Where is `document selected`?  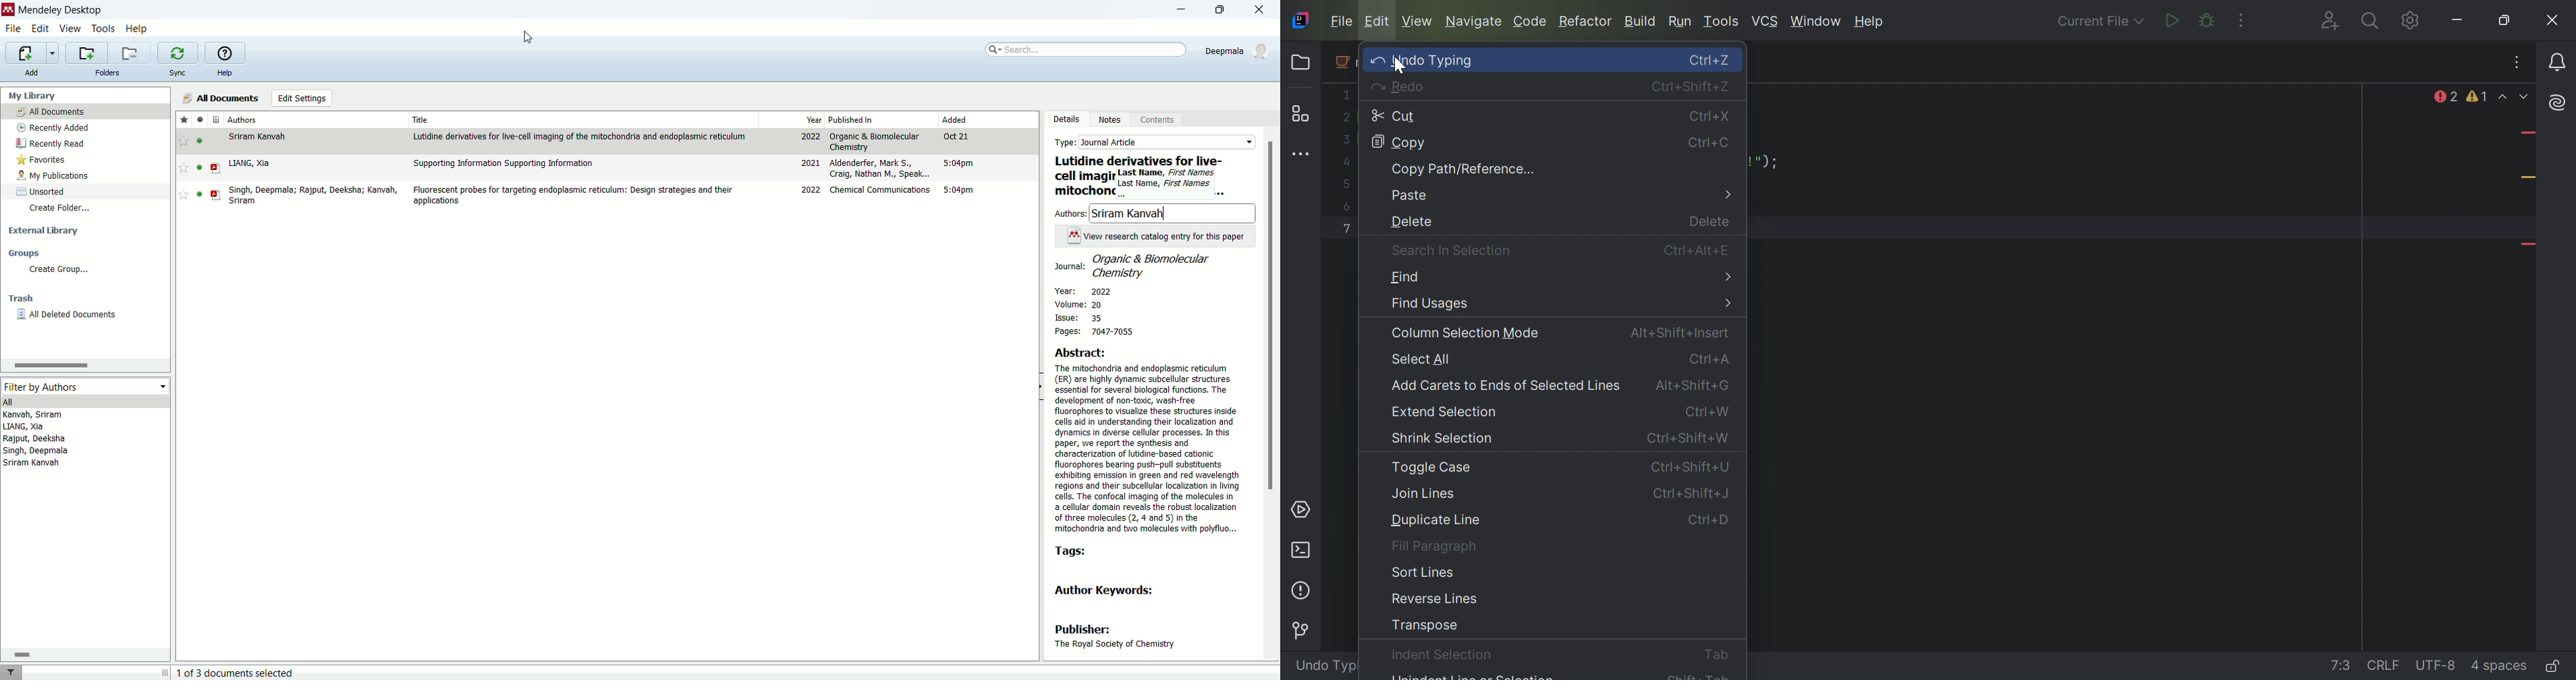
document selected is located at coordinates (237, 673).